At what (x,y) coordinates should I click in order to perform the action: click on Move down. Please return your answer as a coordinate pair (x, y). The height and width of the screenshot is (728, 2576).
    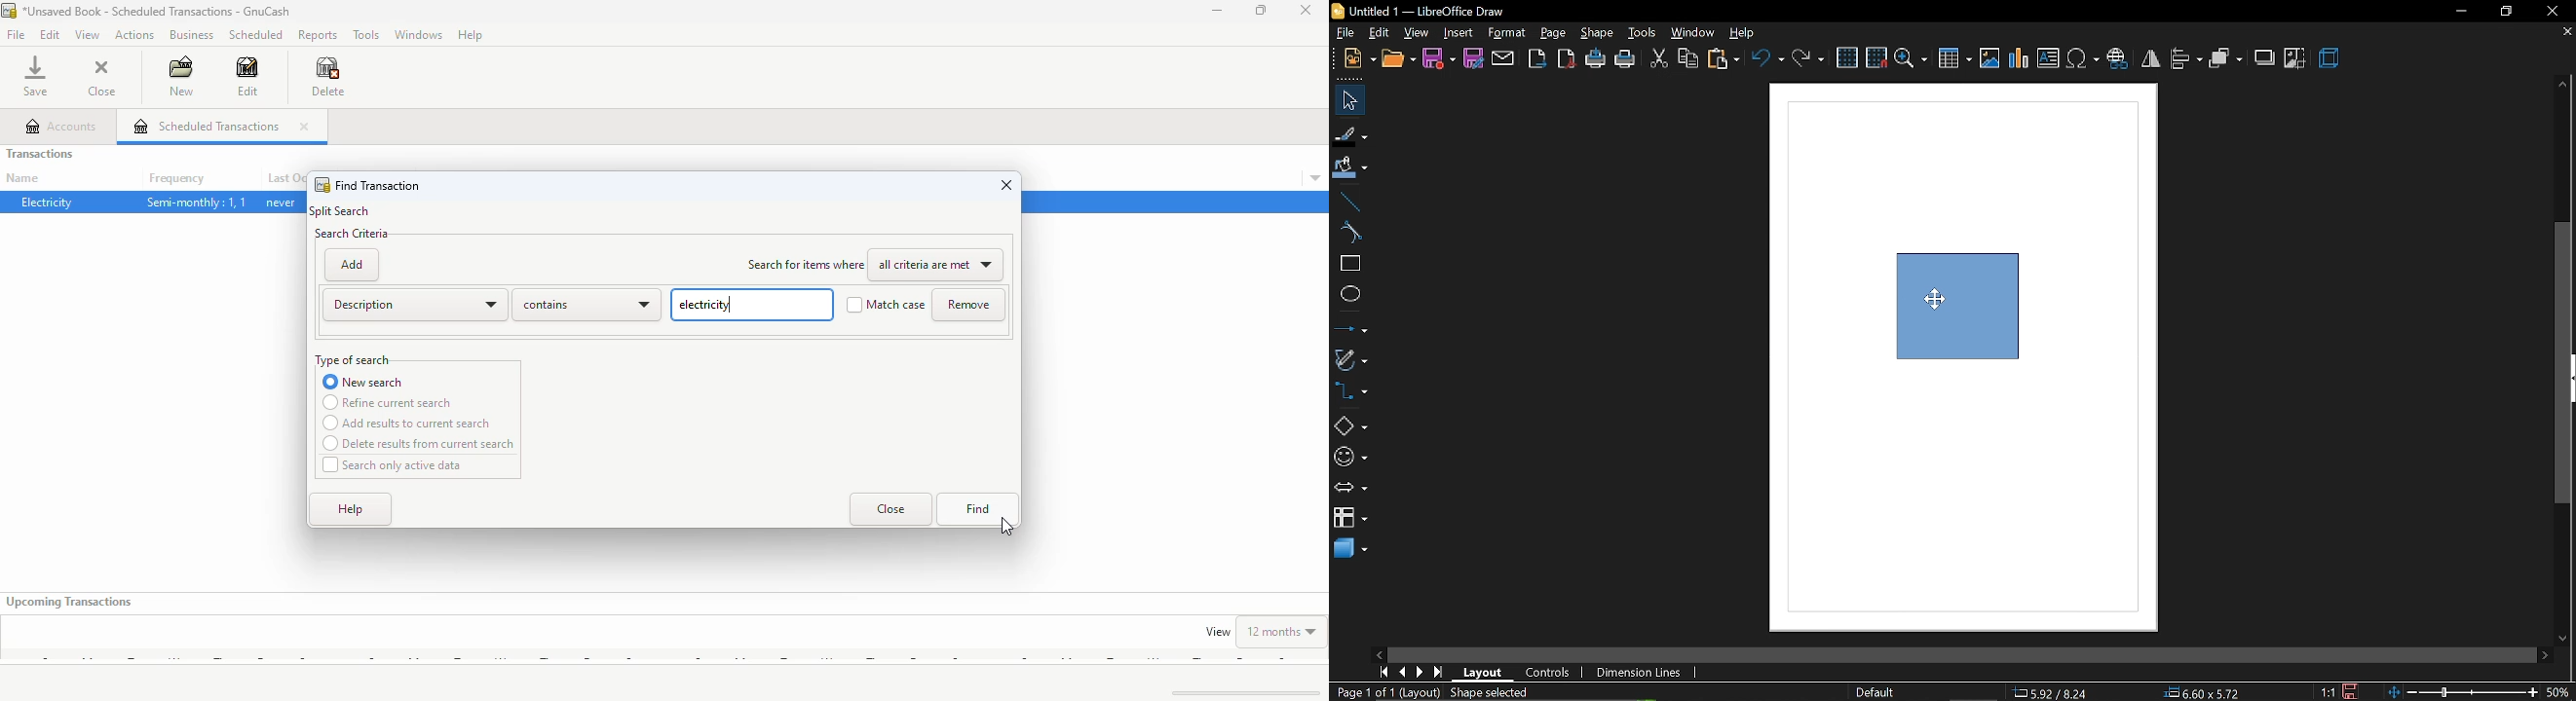
    Looking at the image, I should click on (2567, 639).